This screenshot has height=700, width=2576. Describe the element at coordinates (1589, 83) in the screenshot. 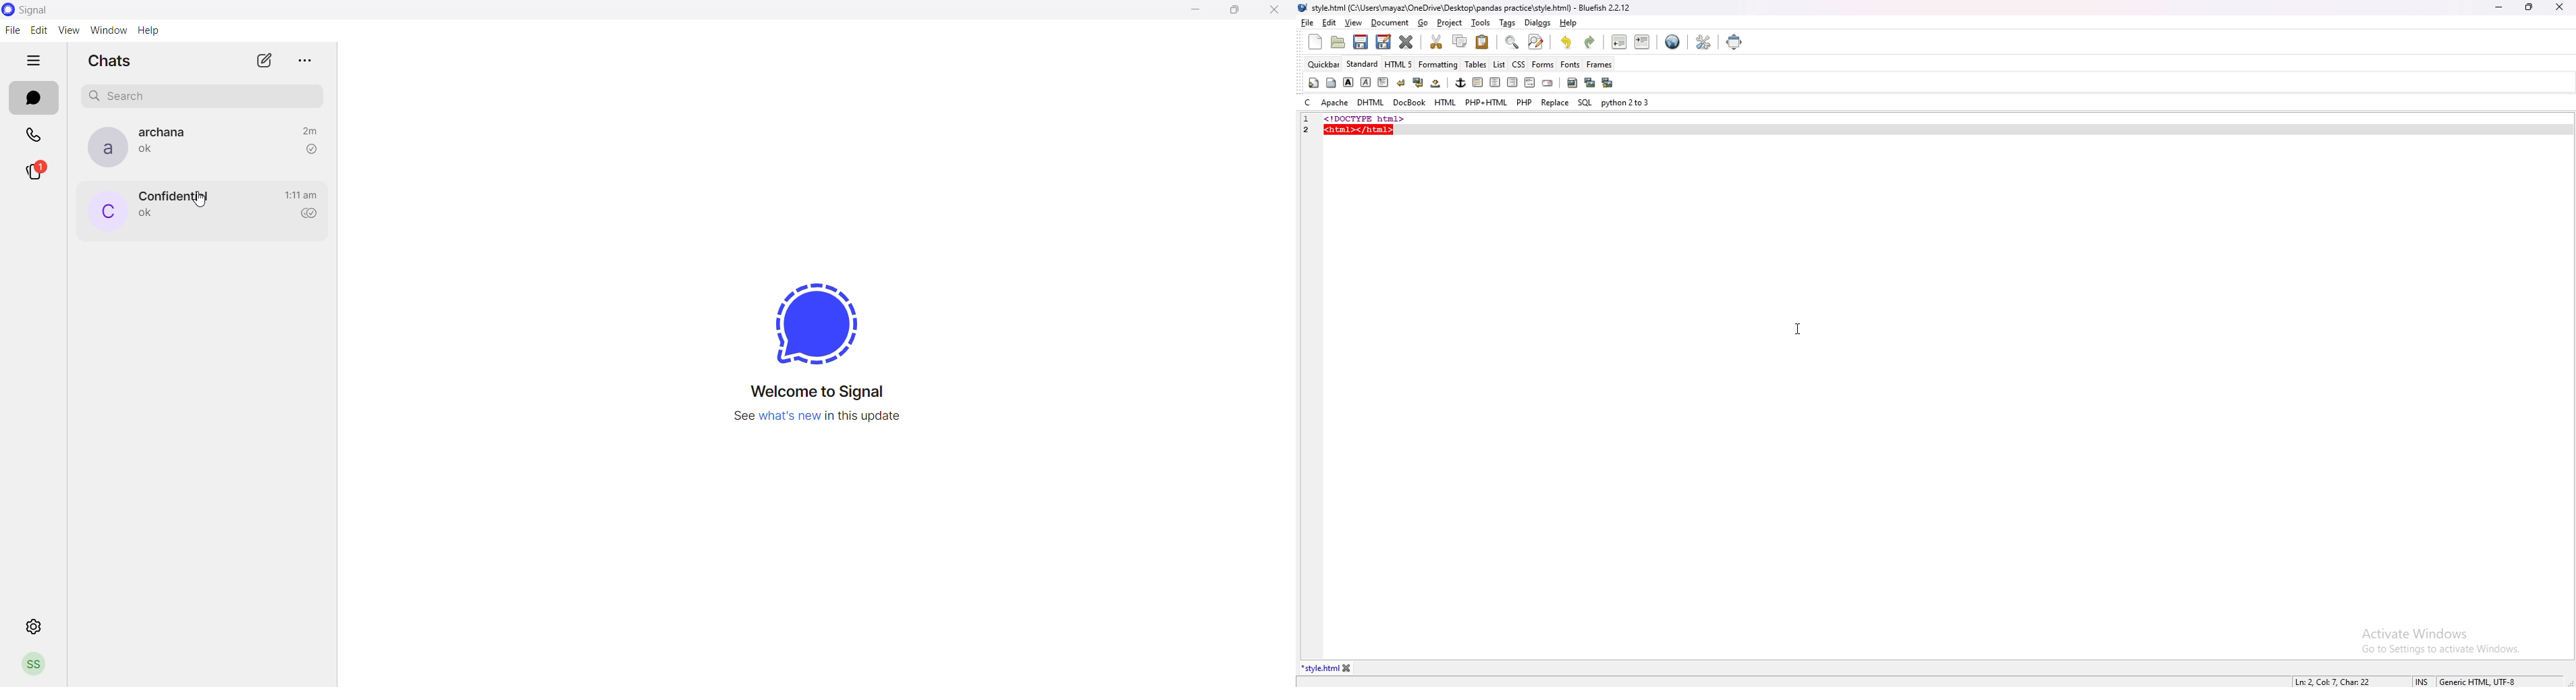

I see `insert thumbnail` at that location.